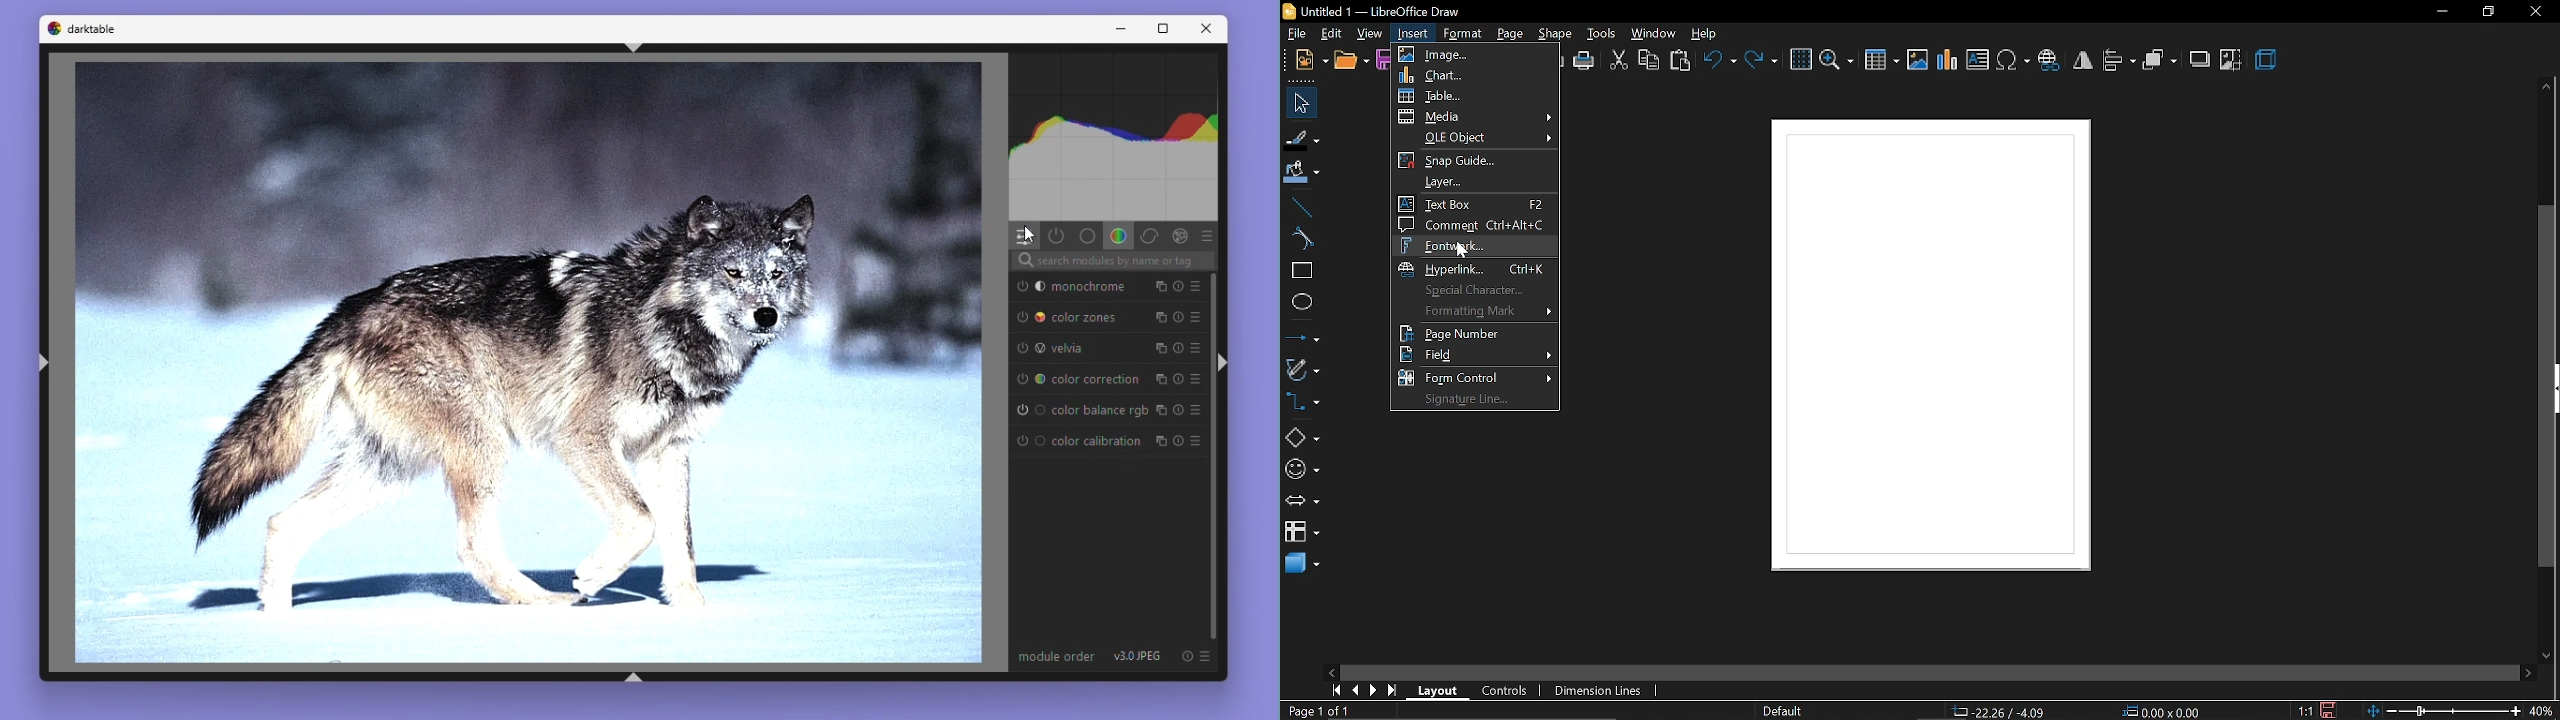 The width and height of the screenshot is (2576, 728). Describe the element at coordinates (1086, 235) in the screenshot. I see `base` at that location.